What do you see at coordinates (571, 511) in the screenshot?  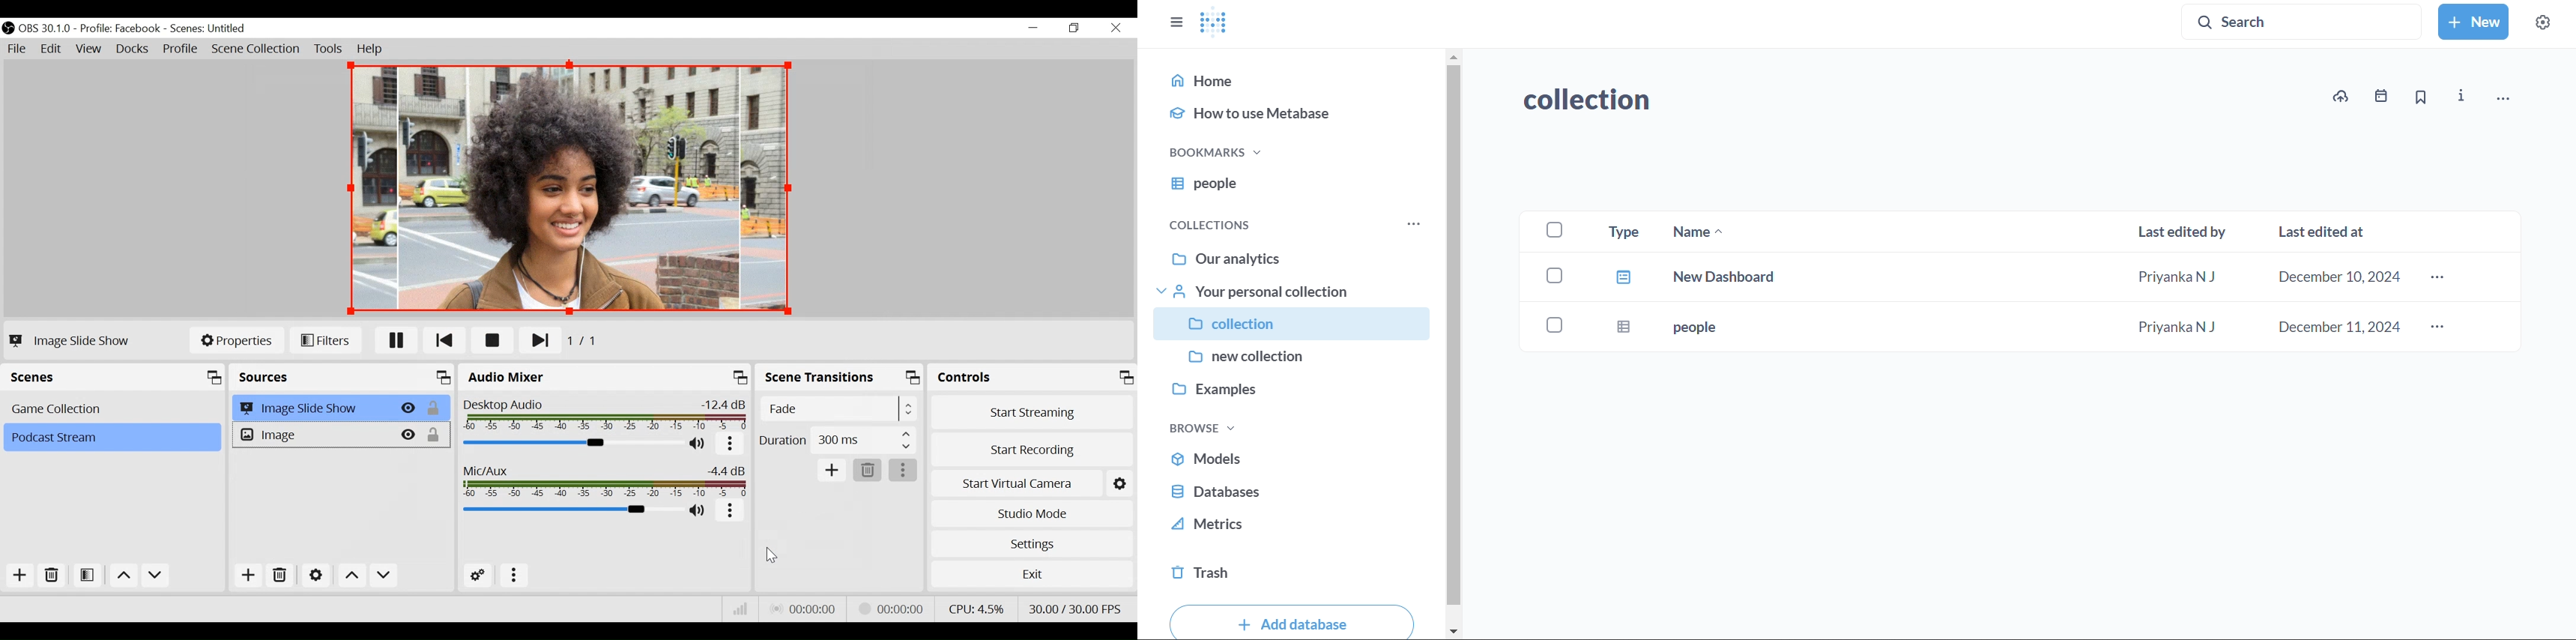 I see `Mic Slider` at bounding box center [571, 511].